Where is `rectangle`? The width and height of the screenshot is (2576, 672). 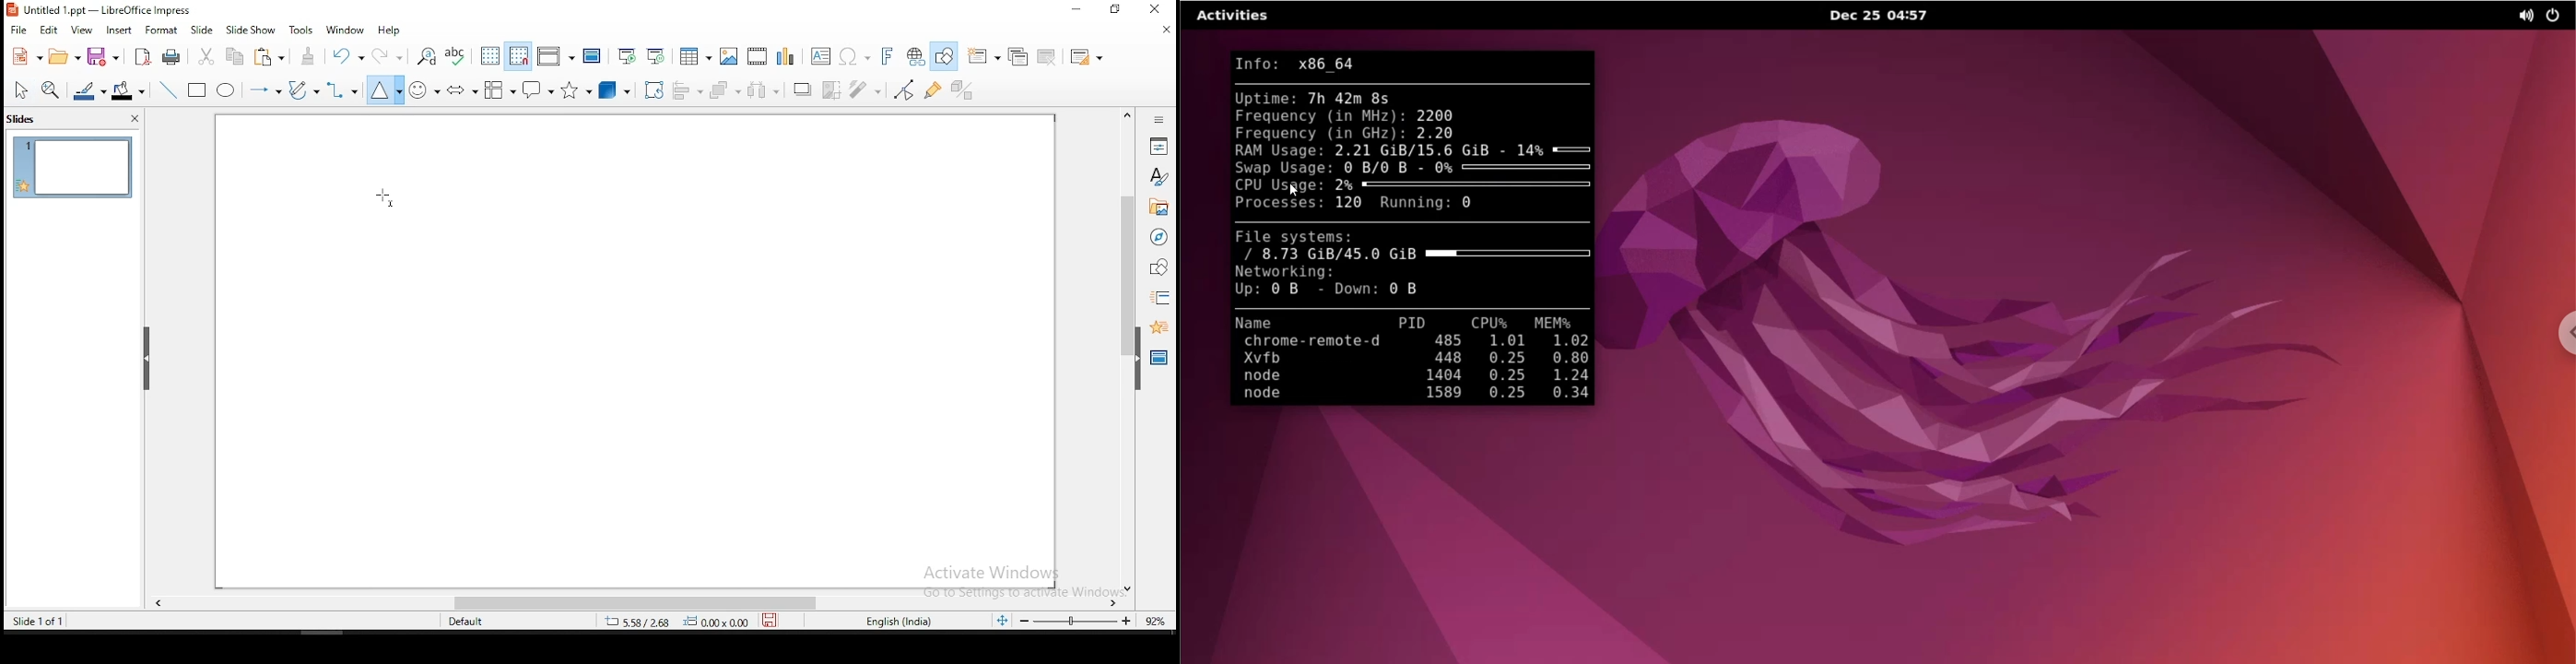
rectangle is located at coordinates (198, 91).